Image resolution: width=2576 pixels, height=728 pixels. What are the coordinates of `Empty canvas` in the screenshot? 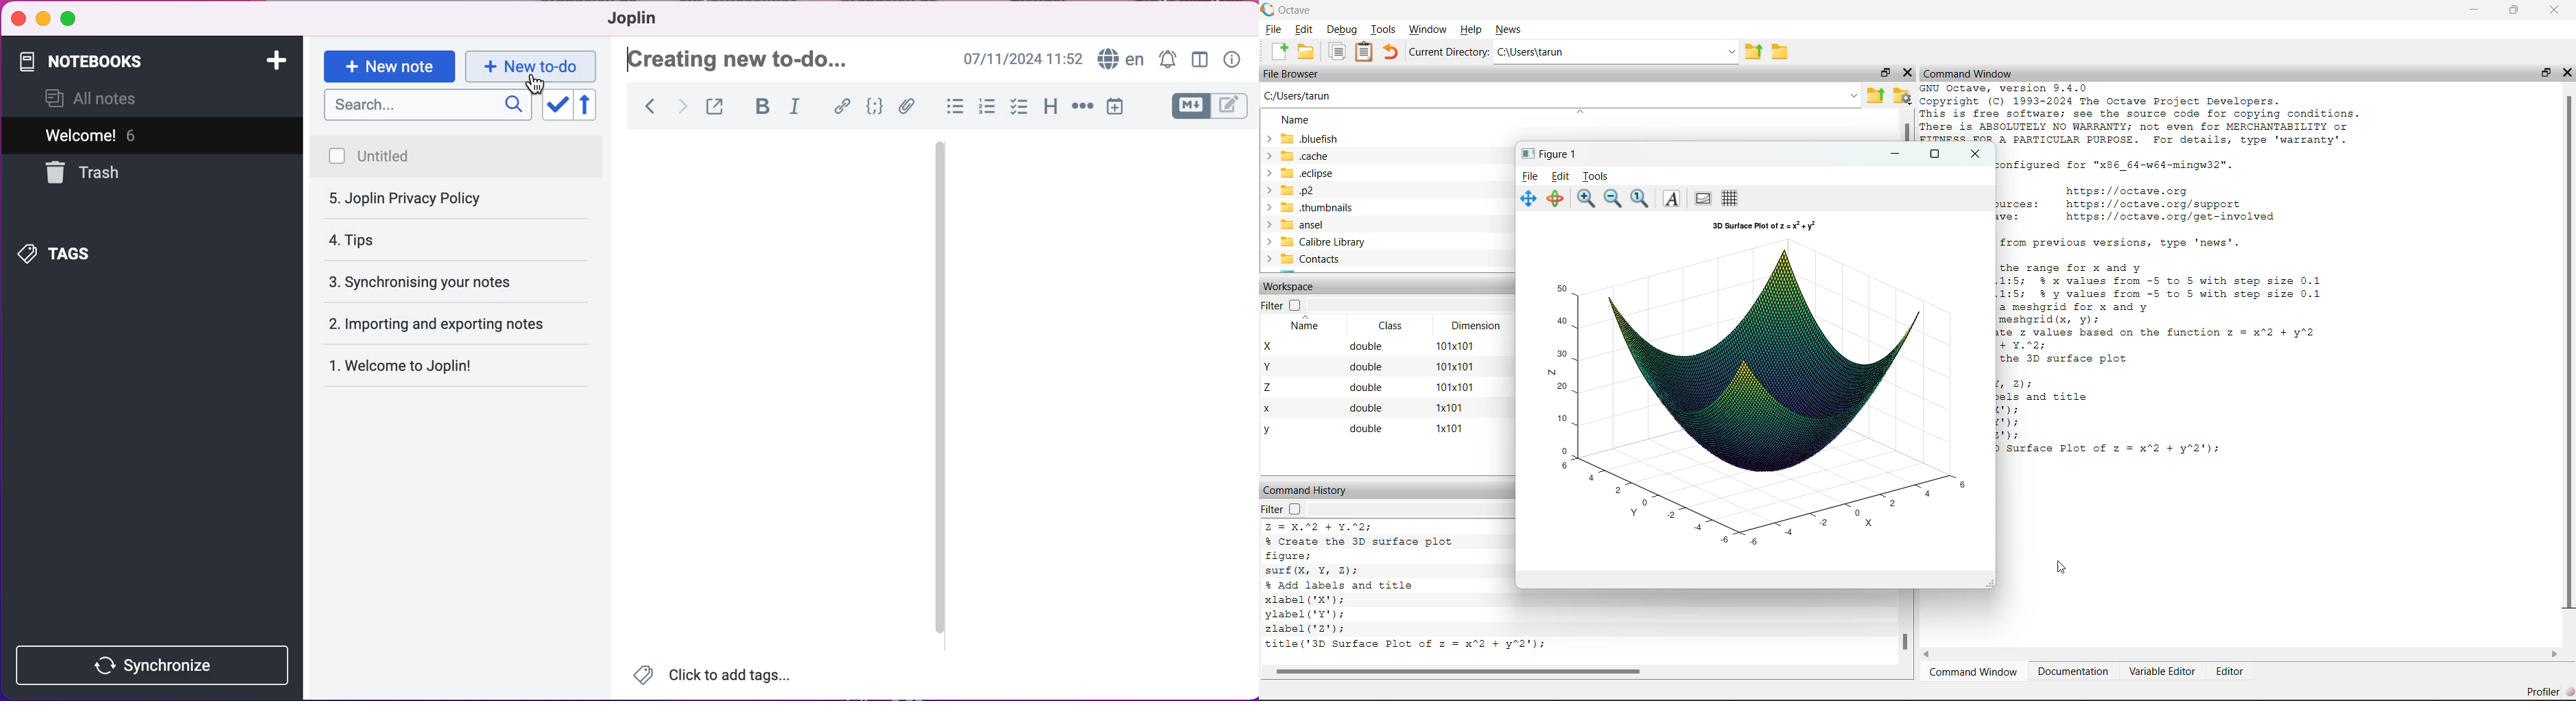 It's located at (768, 397).